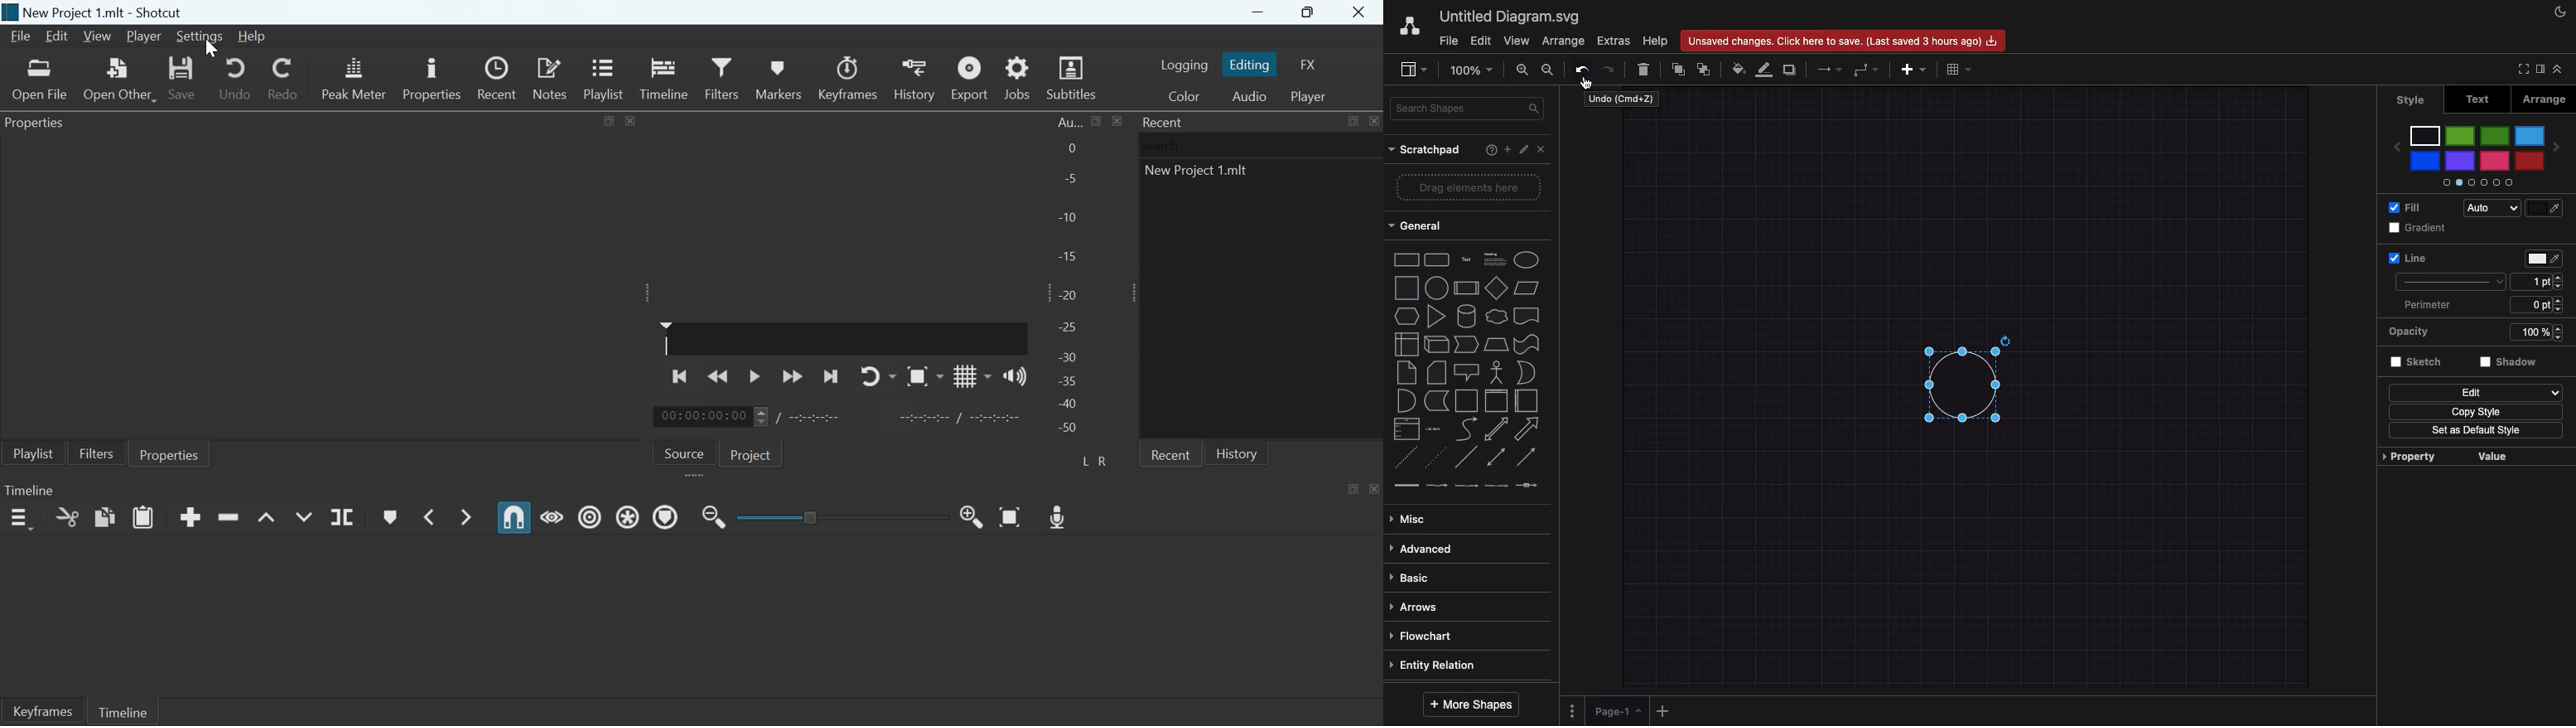 The height and width of the screenshot is (728, 2576). Describe the element at coordinates (183, 78) in the screenshot. I see `Save project as MLT XML file` at that location.